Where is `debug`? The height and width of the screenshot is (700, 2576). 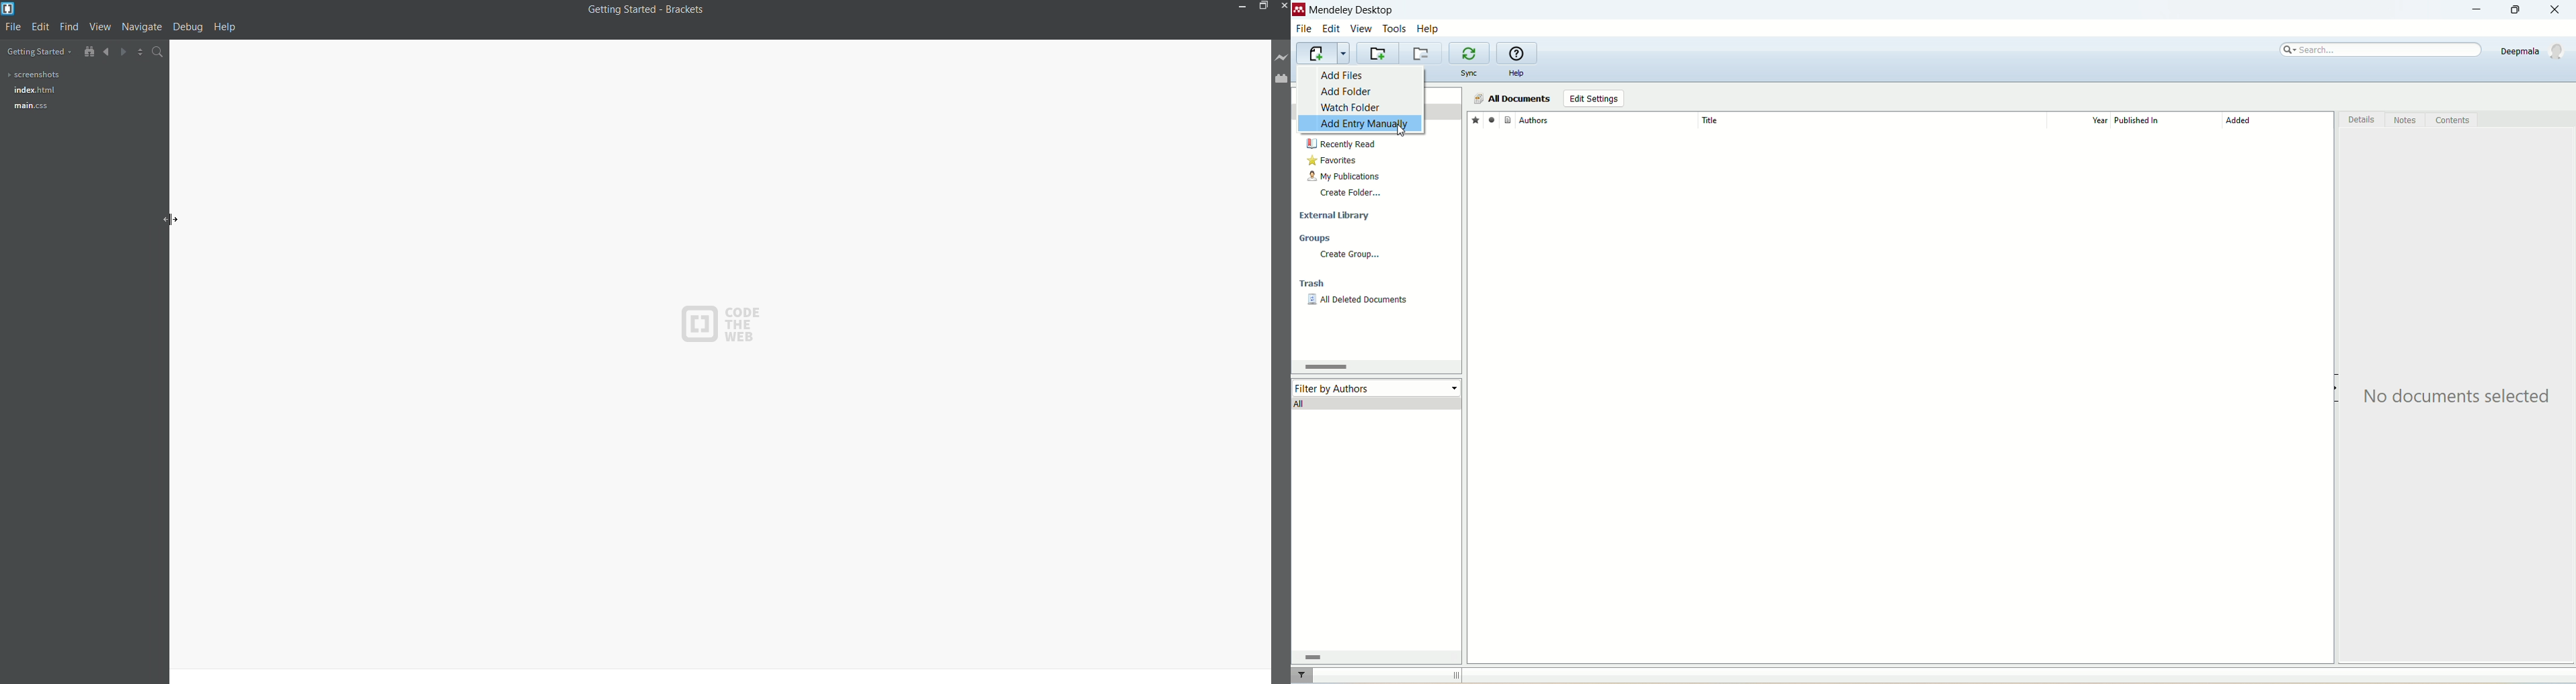
debug is located at coordinates (188, 28).